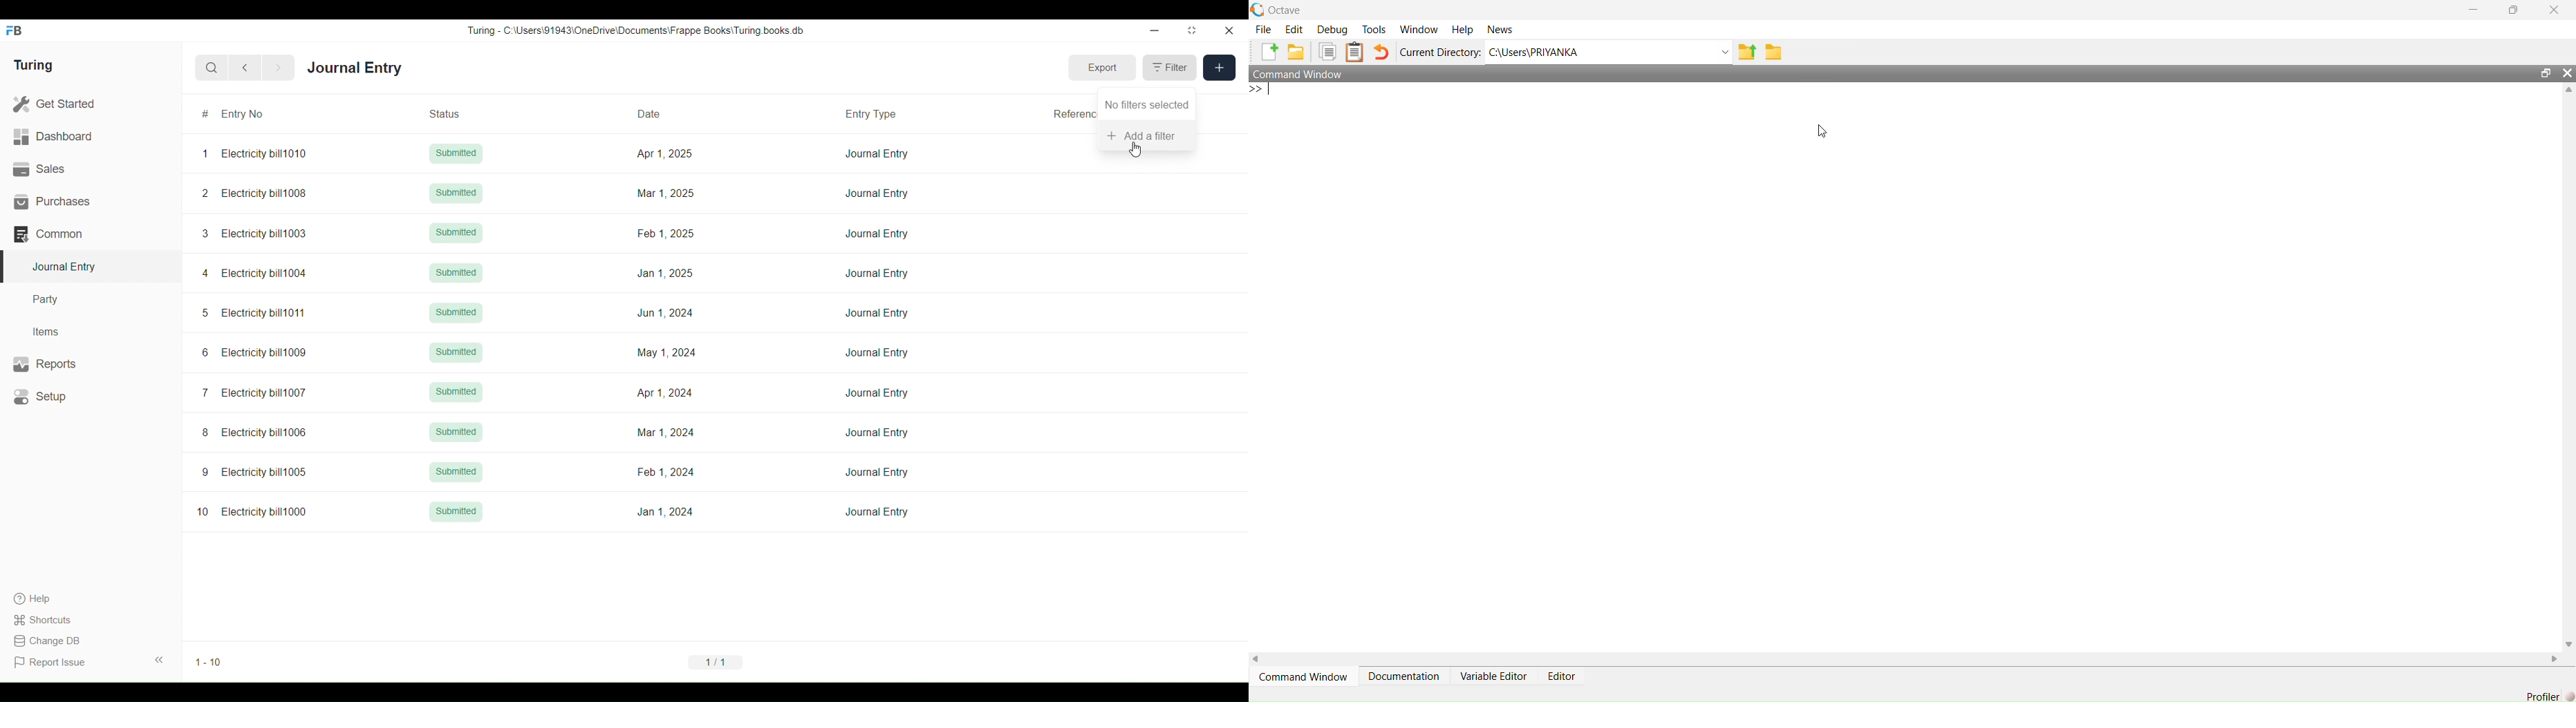  I want to click on 7 Electricity bill1007, so click(254, 393).